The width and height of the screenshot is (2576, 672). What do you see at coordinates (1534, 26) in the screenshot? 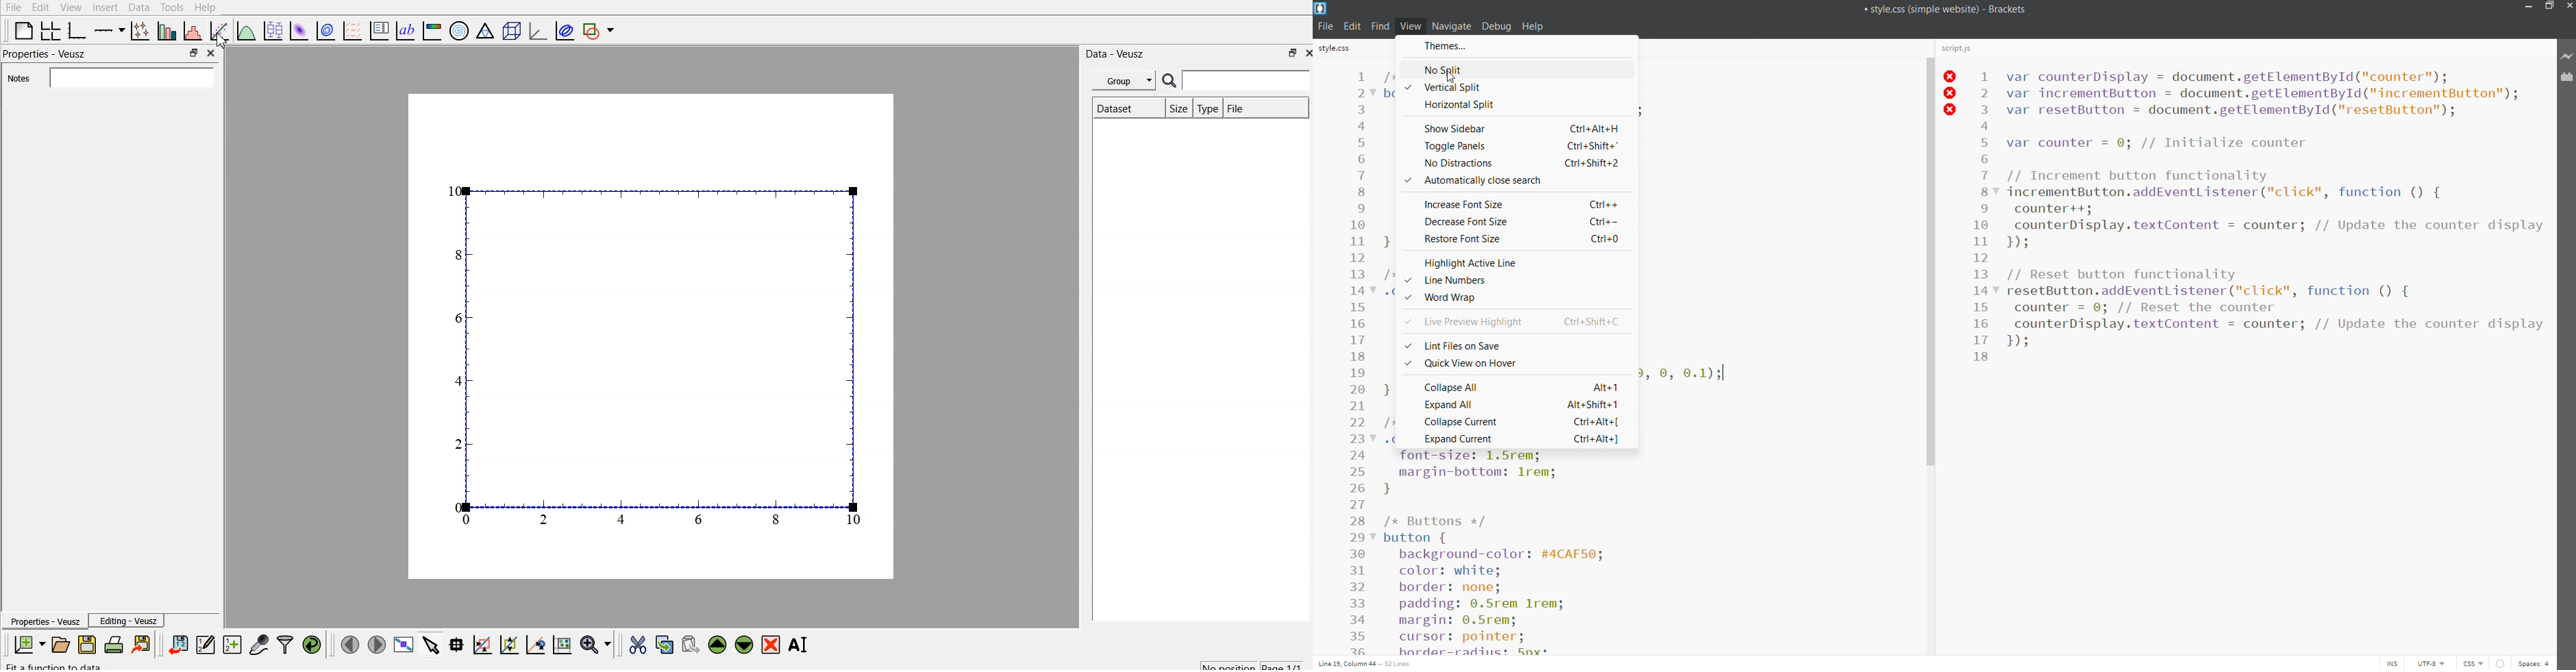
I see `help` at bounding box center [1534, 26].